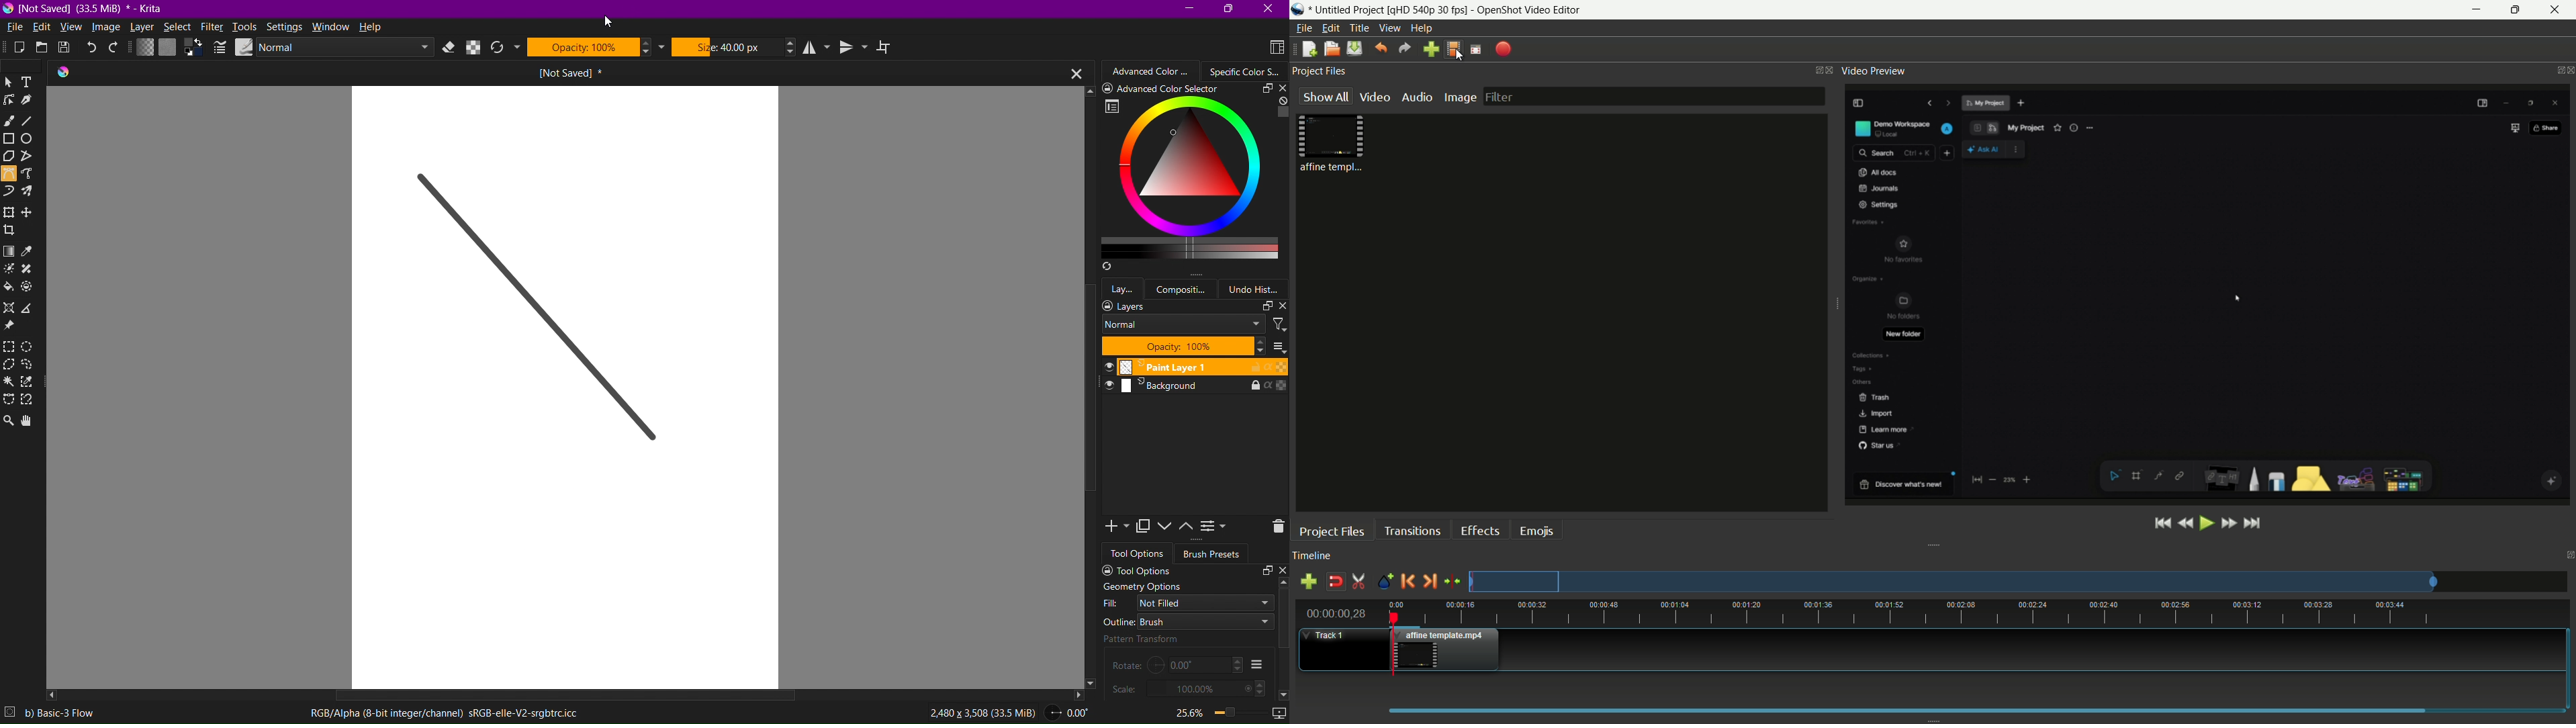  What do you see at coordinates (1460, 98) in the screenshot?
I see `image` at bounding box center [1460, 98].